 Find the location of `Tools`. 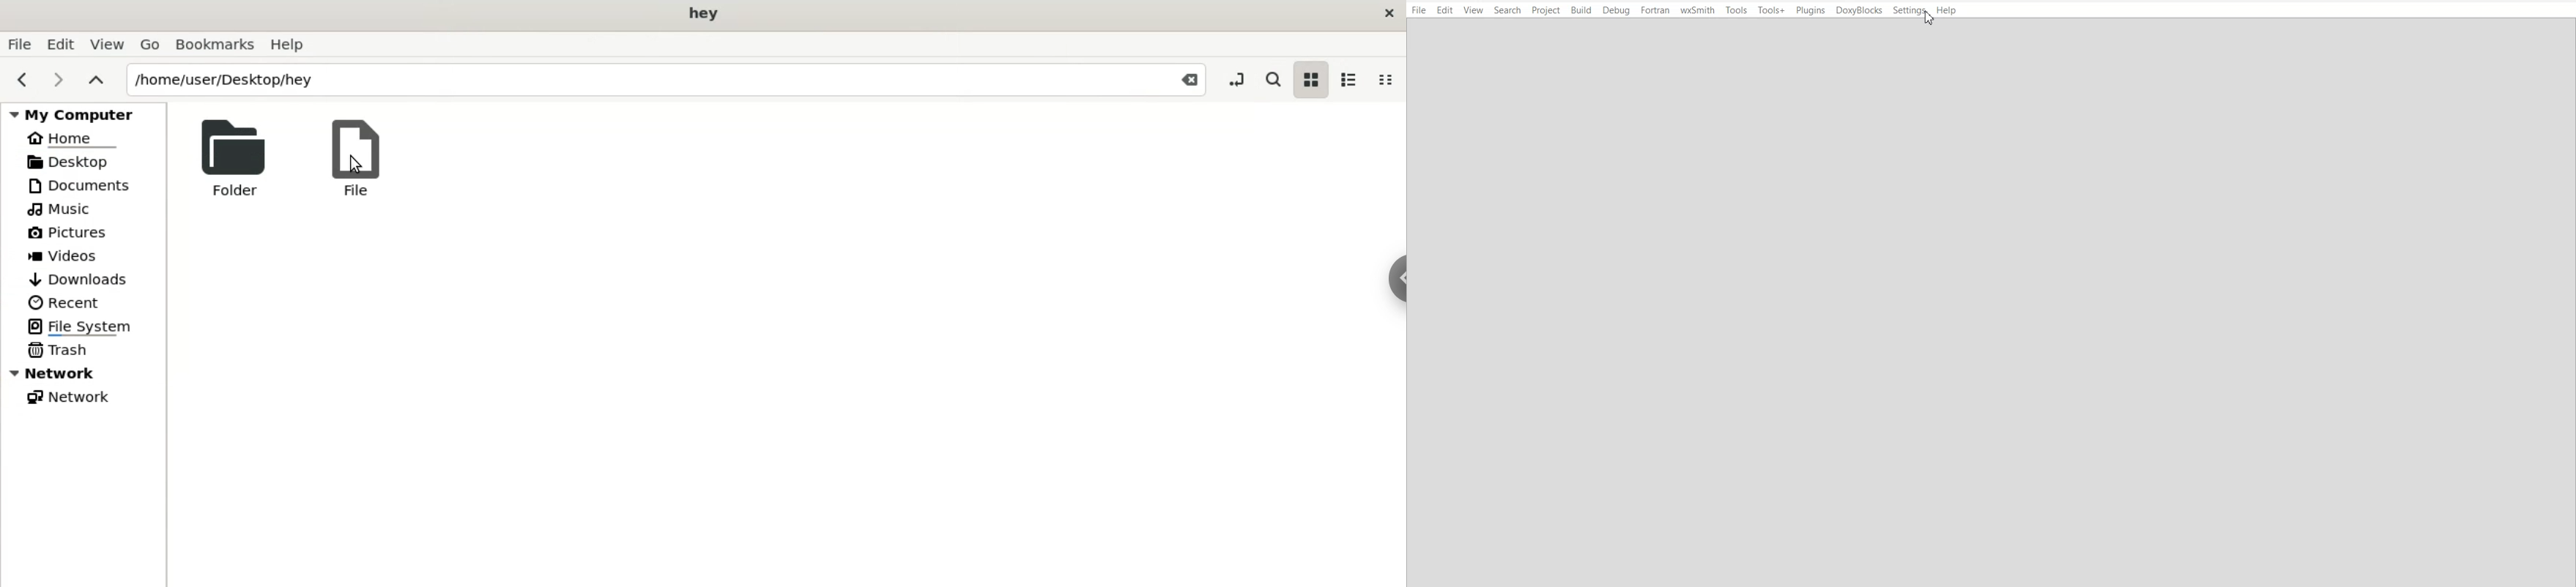

Tools is located at coordinates (1737, 10).